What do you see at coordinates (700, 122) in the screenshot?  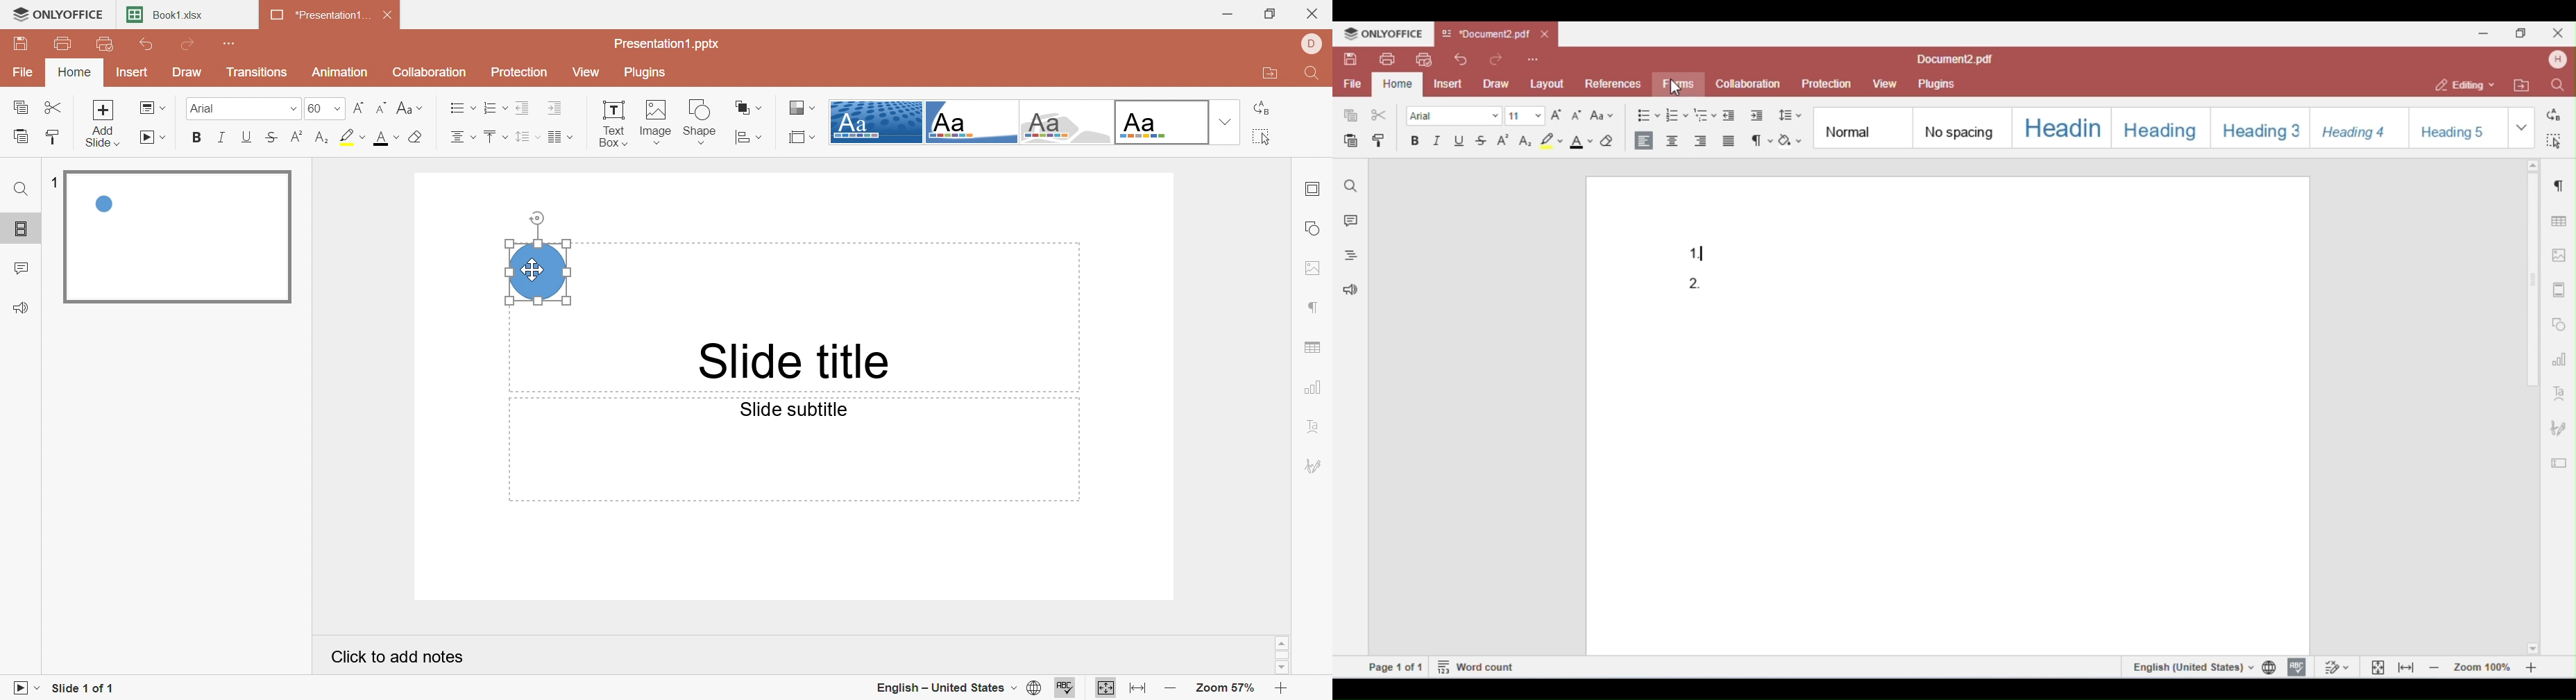 I see `Shape` at bounding box center [700, 122].